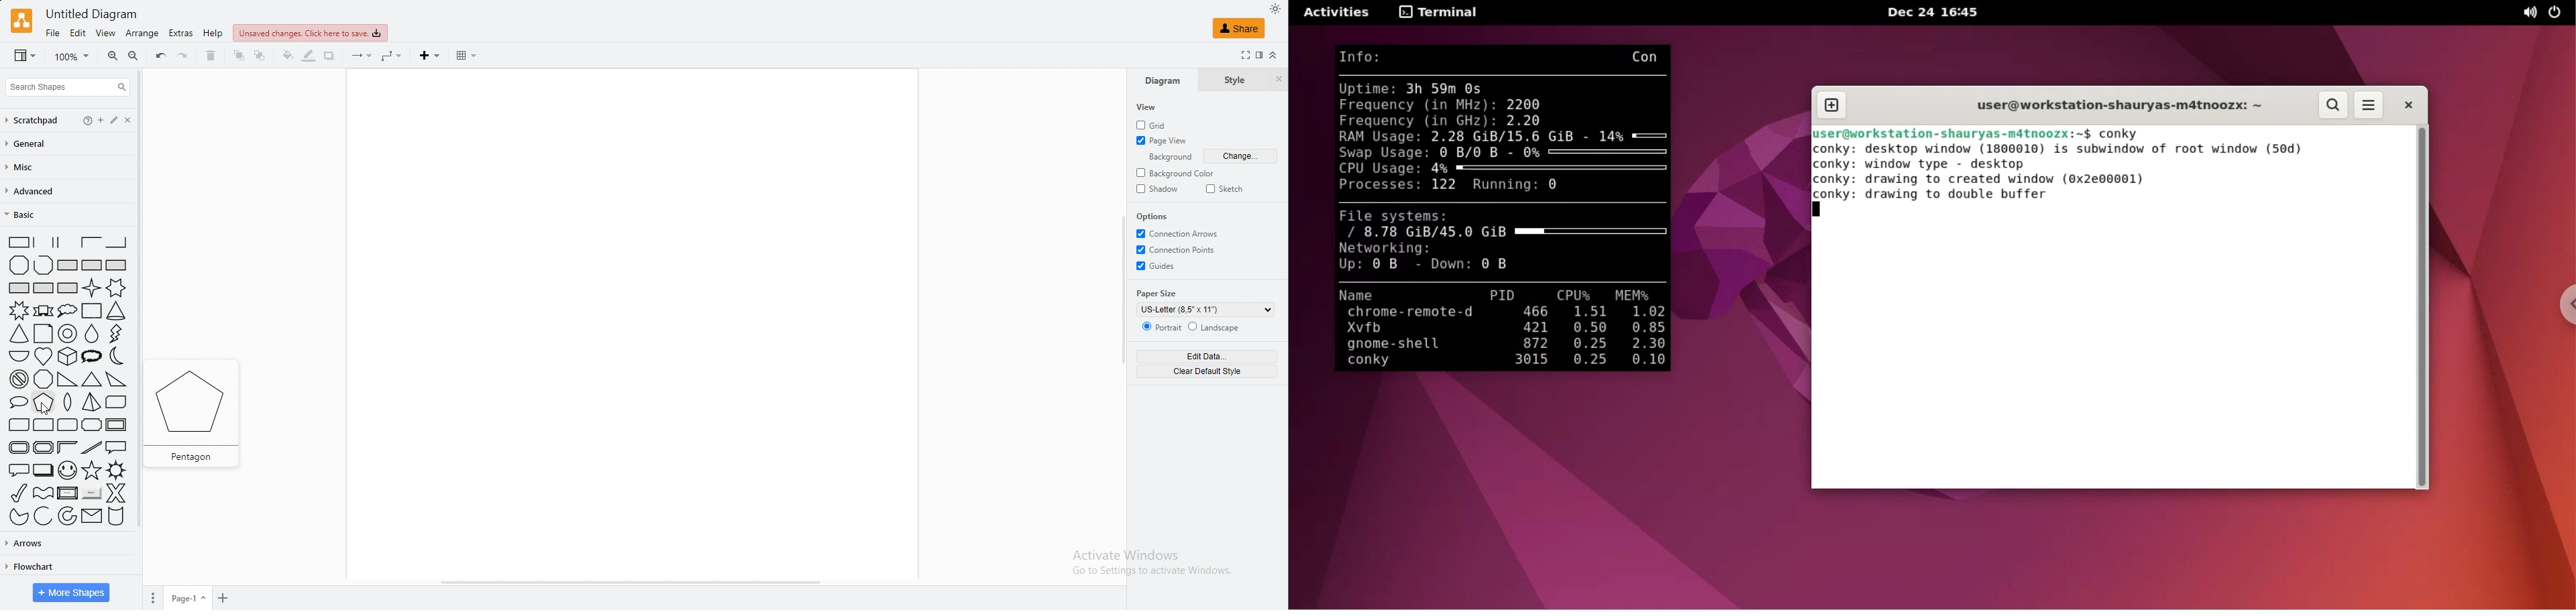 The image size is (2576, 616). Describe the element at coordinates (117, 424) in the screenshot. I see `frame` at that location.